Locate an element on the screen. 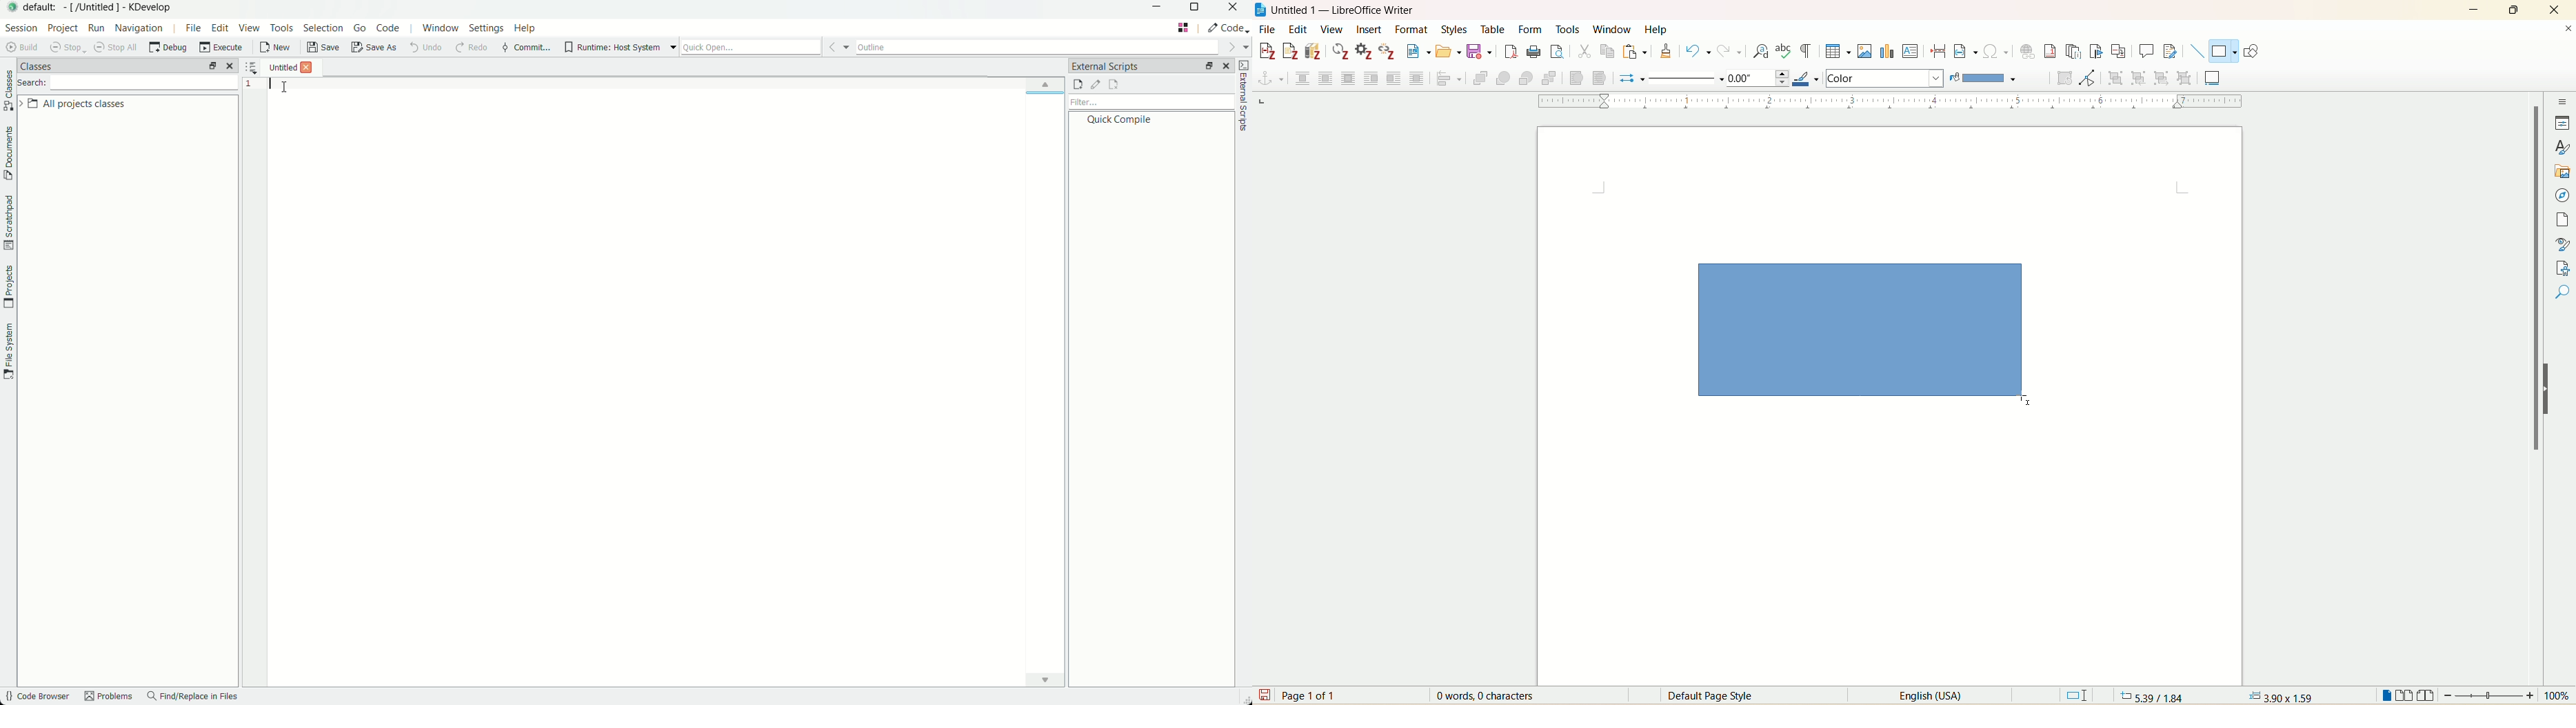 Image resolution: width=2576 pixels, height=728 pixels. insert table is located at coordinates (1838, 50).